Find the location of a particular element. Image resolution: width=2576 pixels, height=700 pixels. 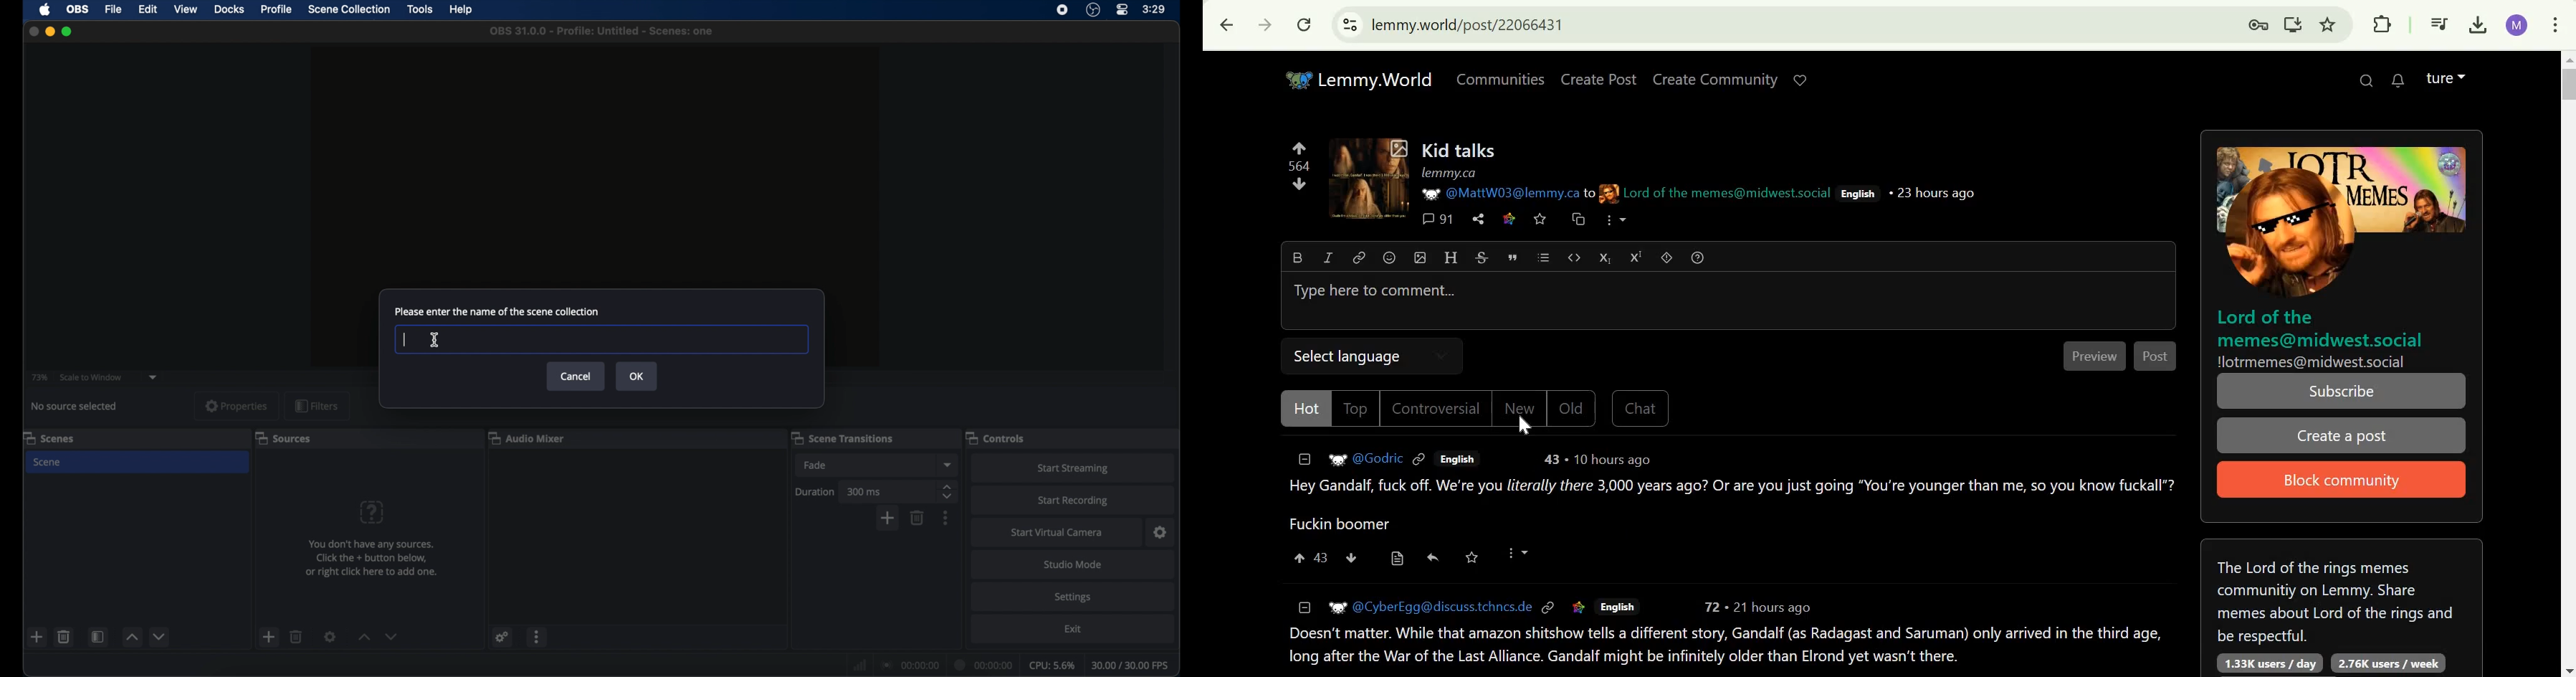

apple icon is located at coordinates (45, 10).